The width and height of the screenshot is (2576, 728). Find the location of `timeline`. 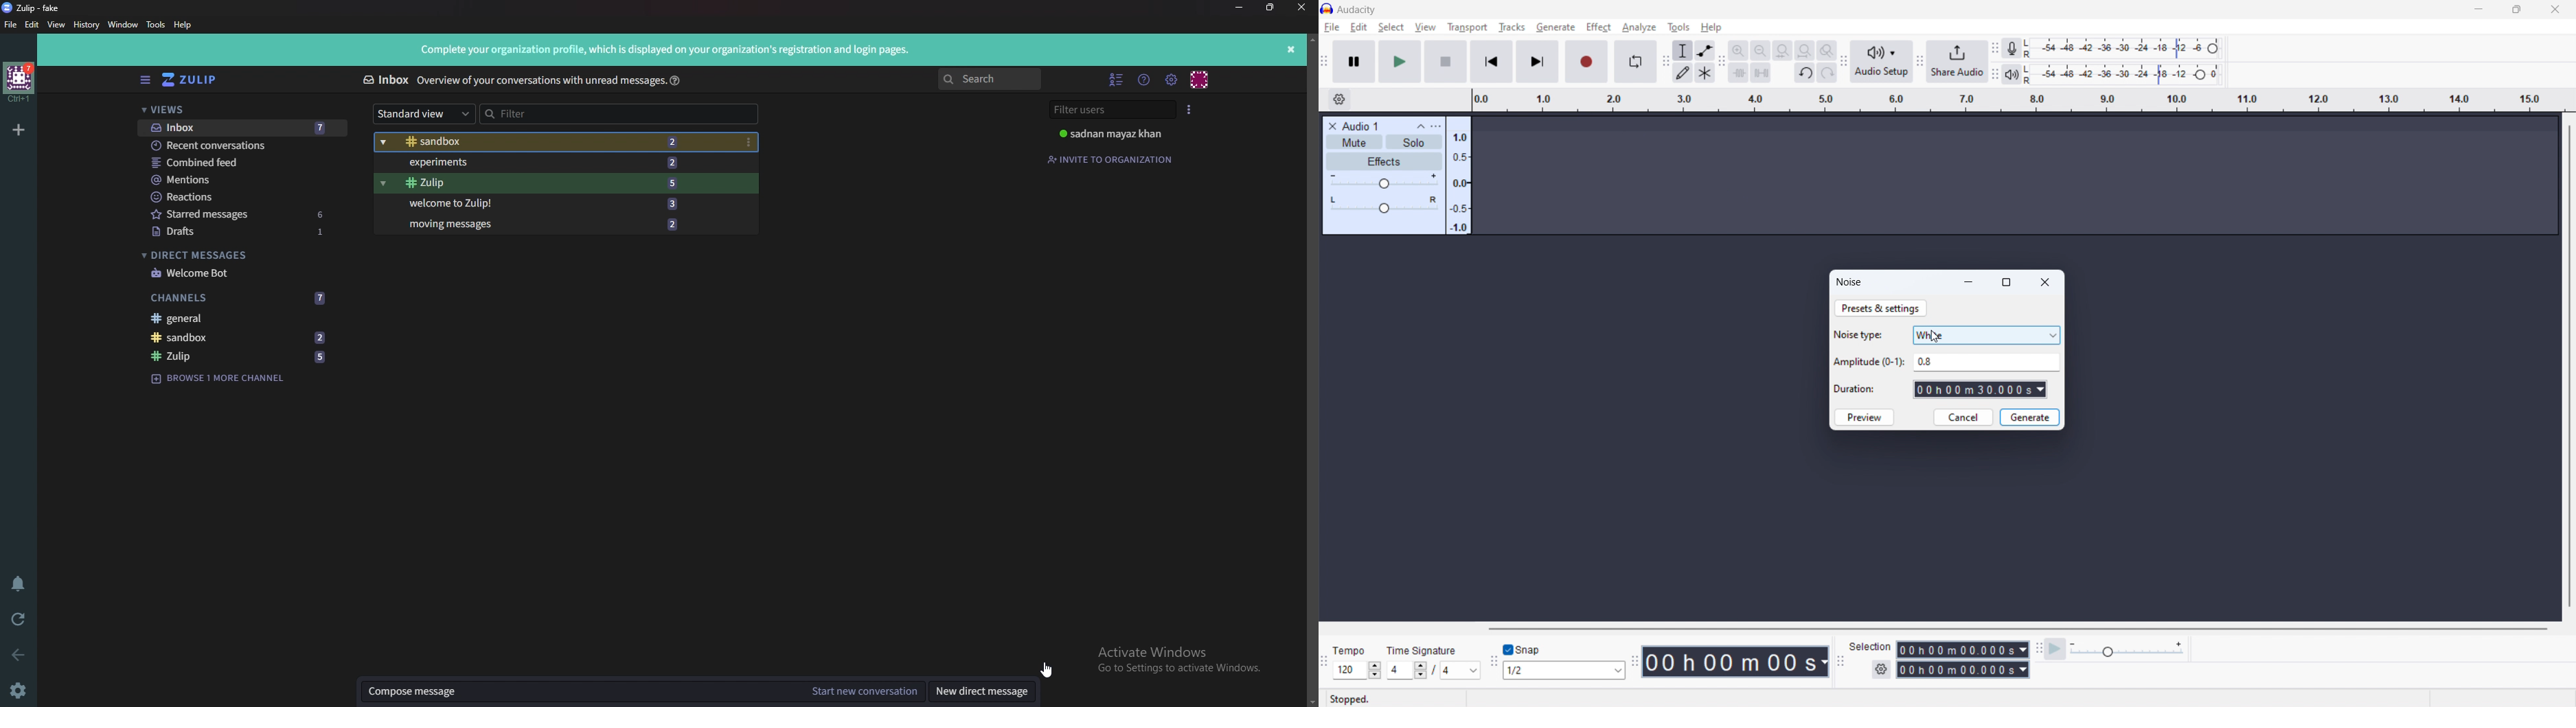

timeline is located at coordinates (2016, 101).